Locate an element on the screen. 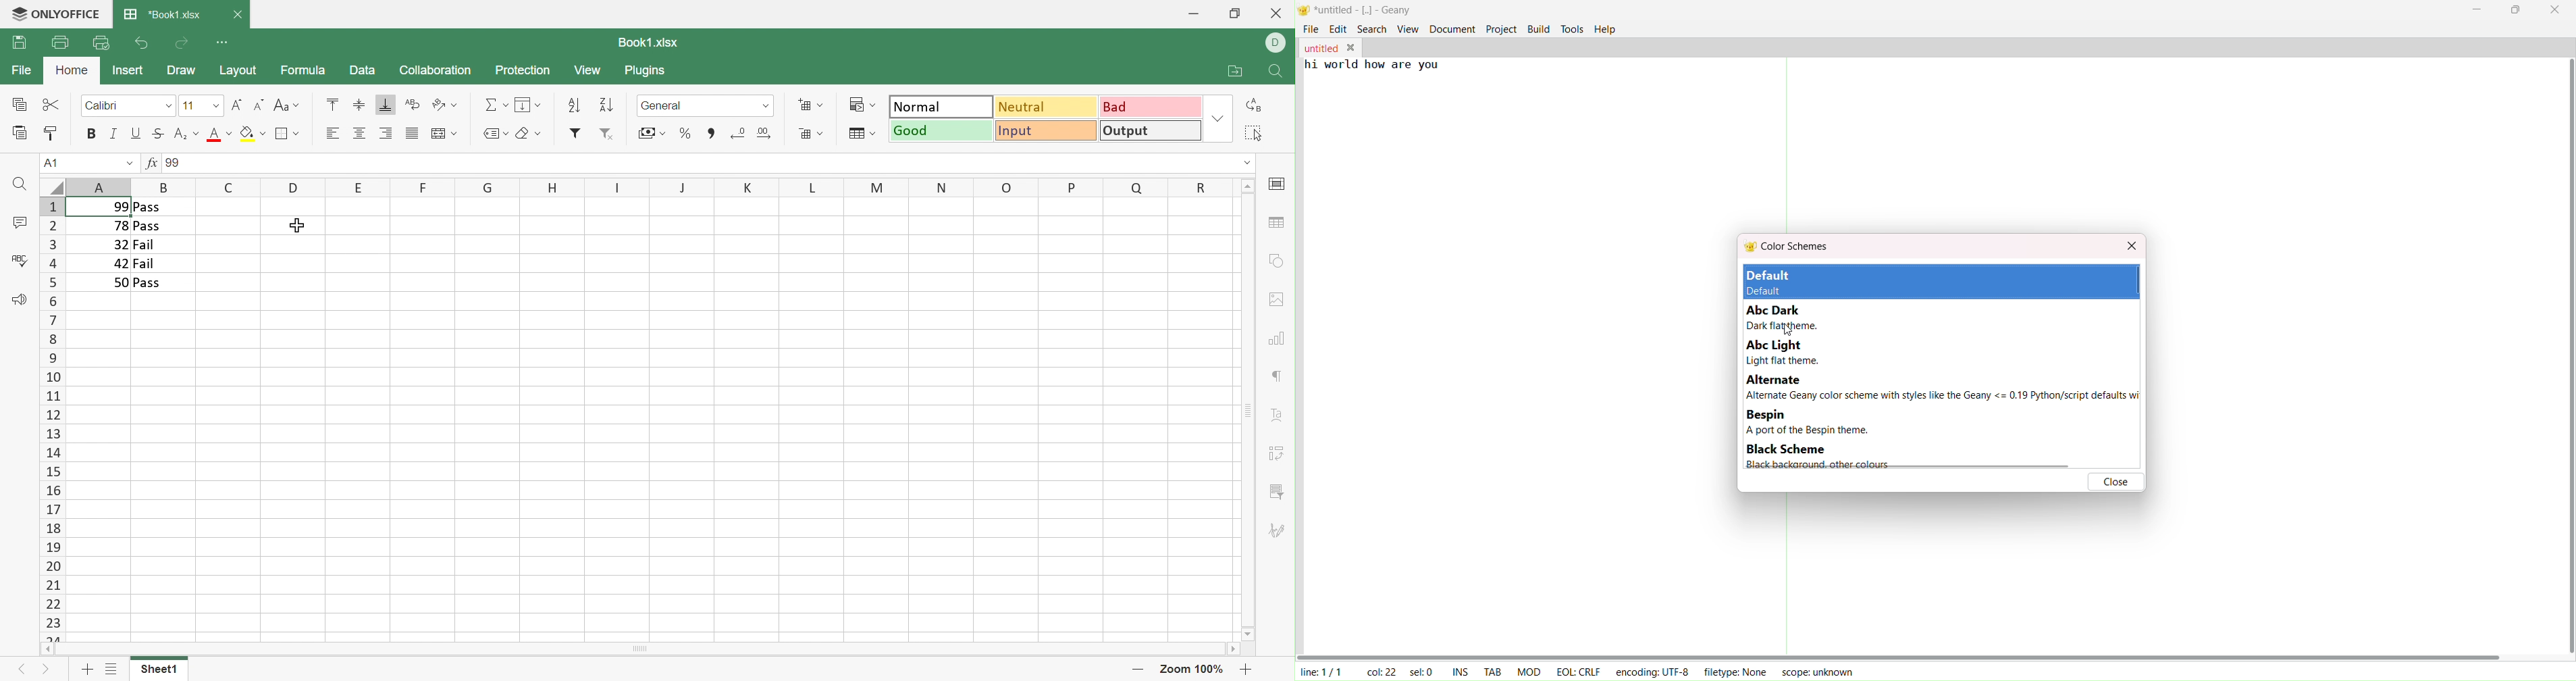 Image resolution: width=2576 pixels, height=700 pixels. Layout is located at coordinates (238, 70).